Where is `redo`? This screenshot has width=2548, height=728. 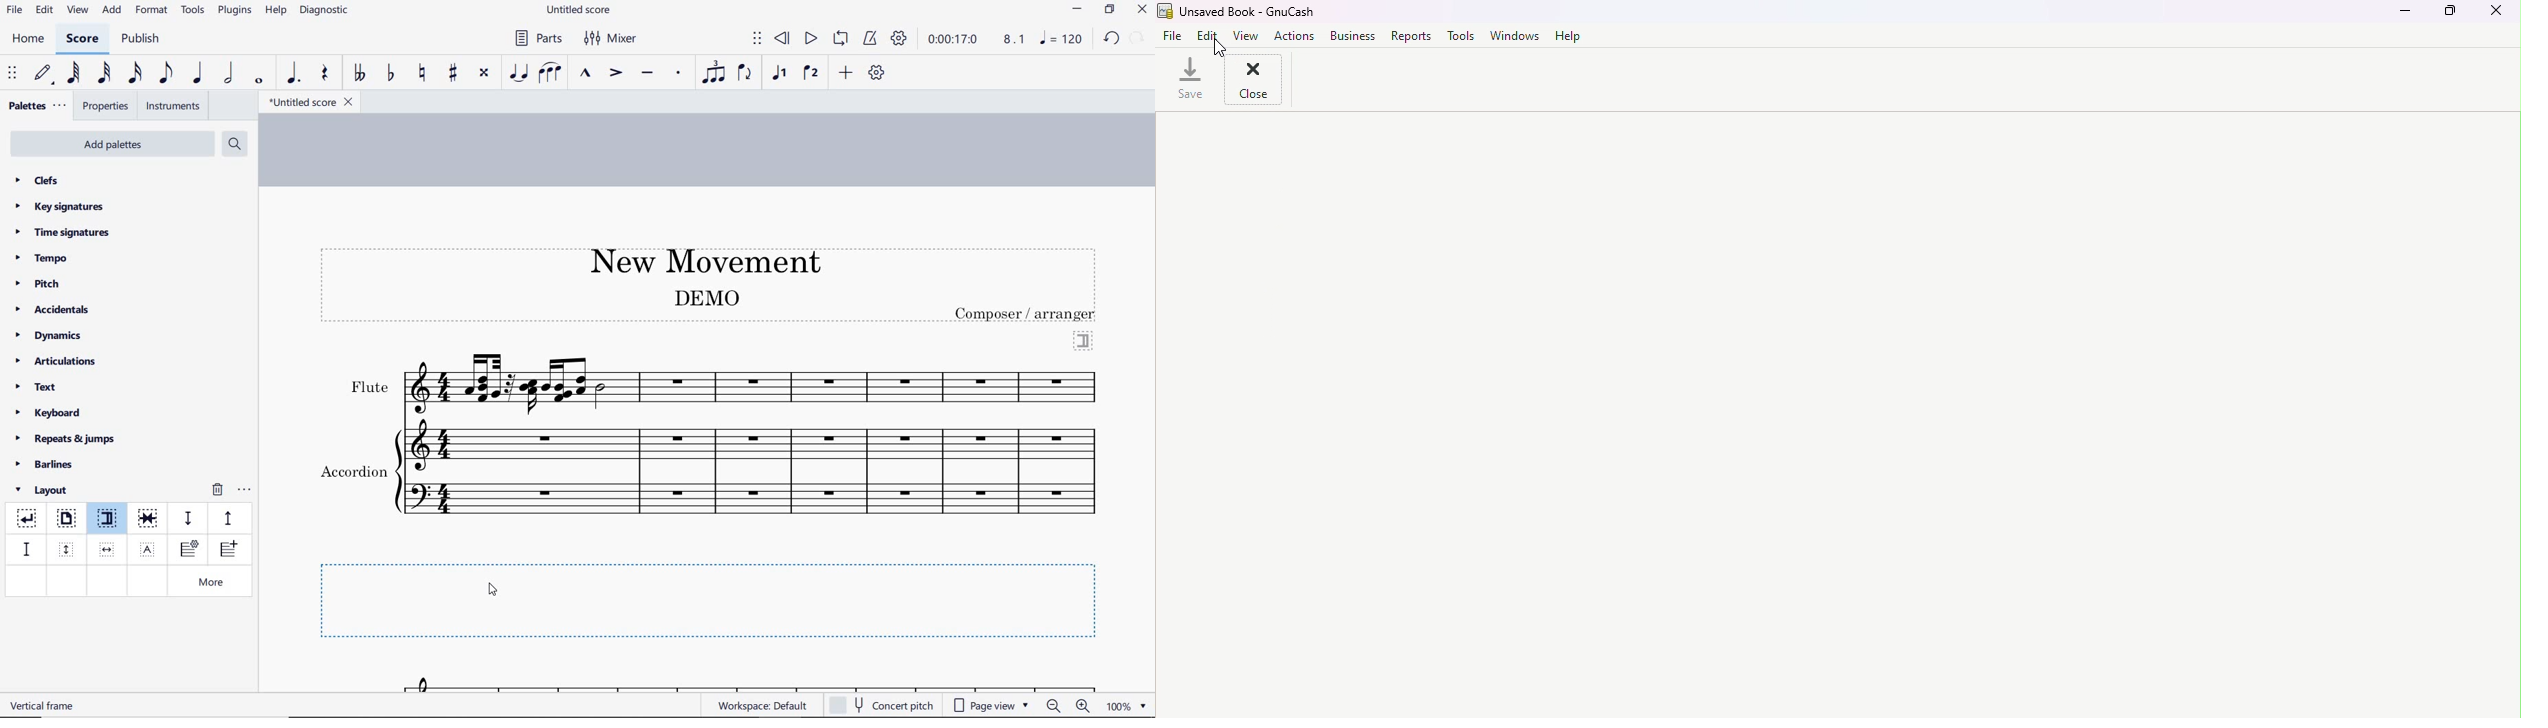
redo is located at coordinates (1139, 37).